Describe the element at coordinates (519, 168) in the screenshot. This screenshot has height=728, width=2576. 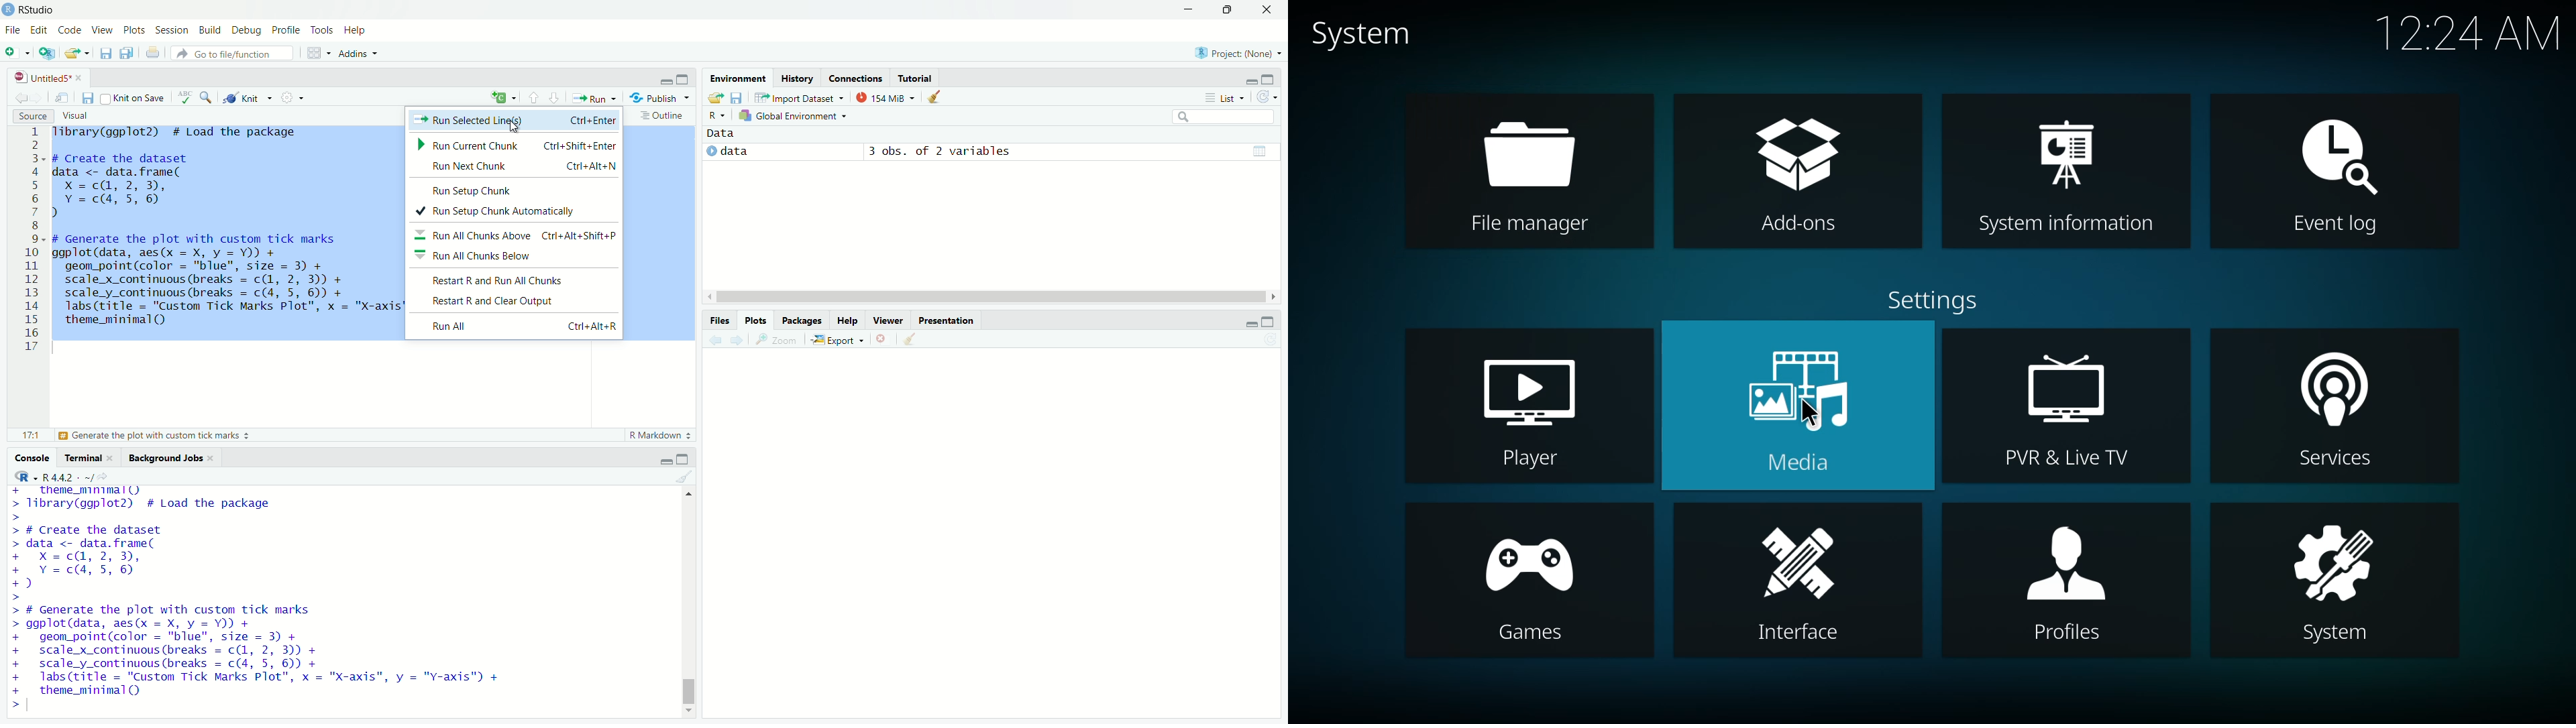
I see `Run Next Chunk` at that location.